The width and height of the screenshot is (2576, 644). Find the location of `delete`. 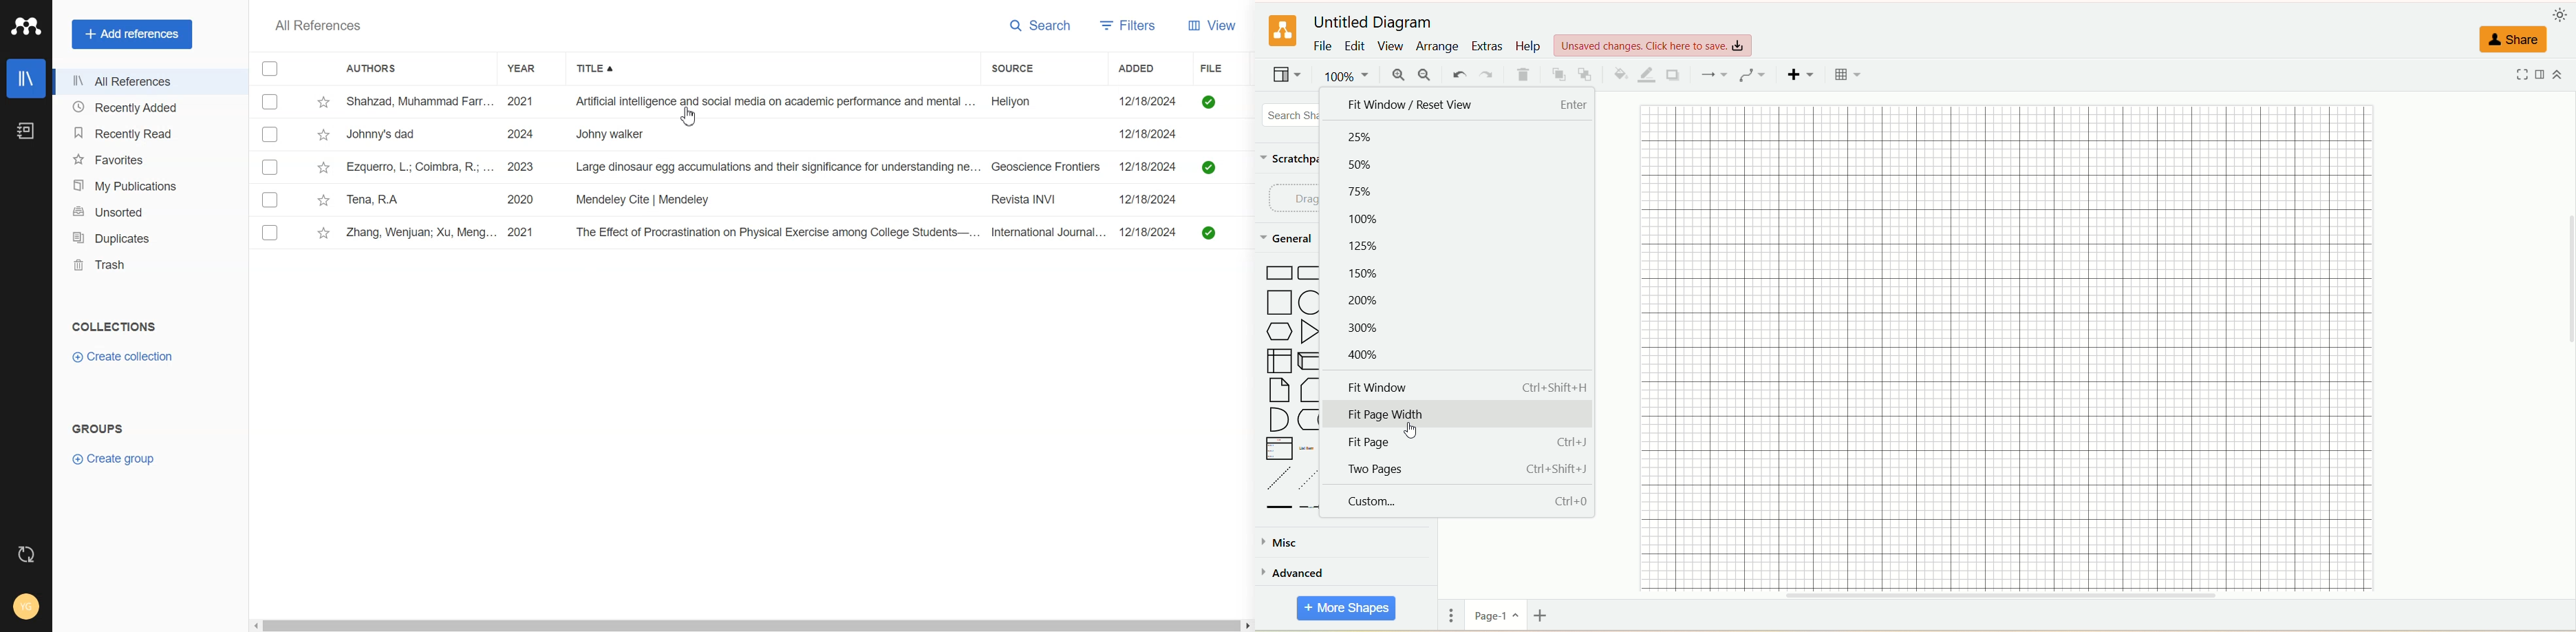

delete is located at coordinates (1524, 76).